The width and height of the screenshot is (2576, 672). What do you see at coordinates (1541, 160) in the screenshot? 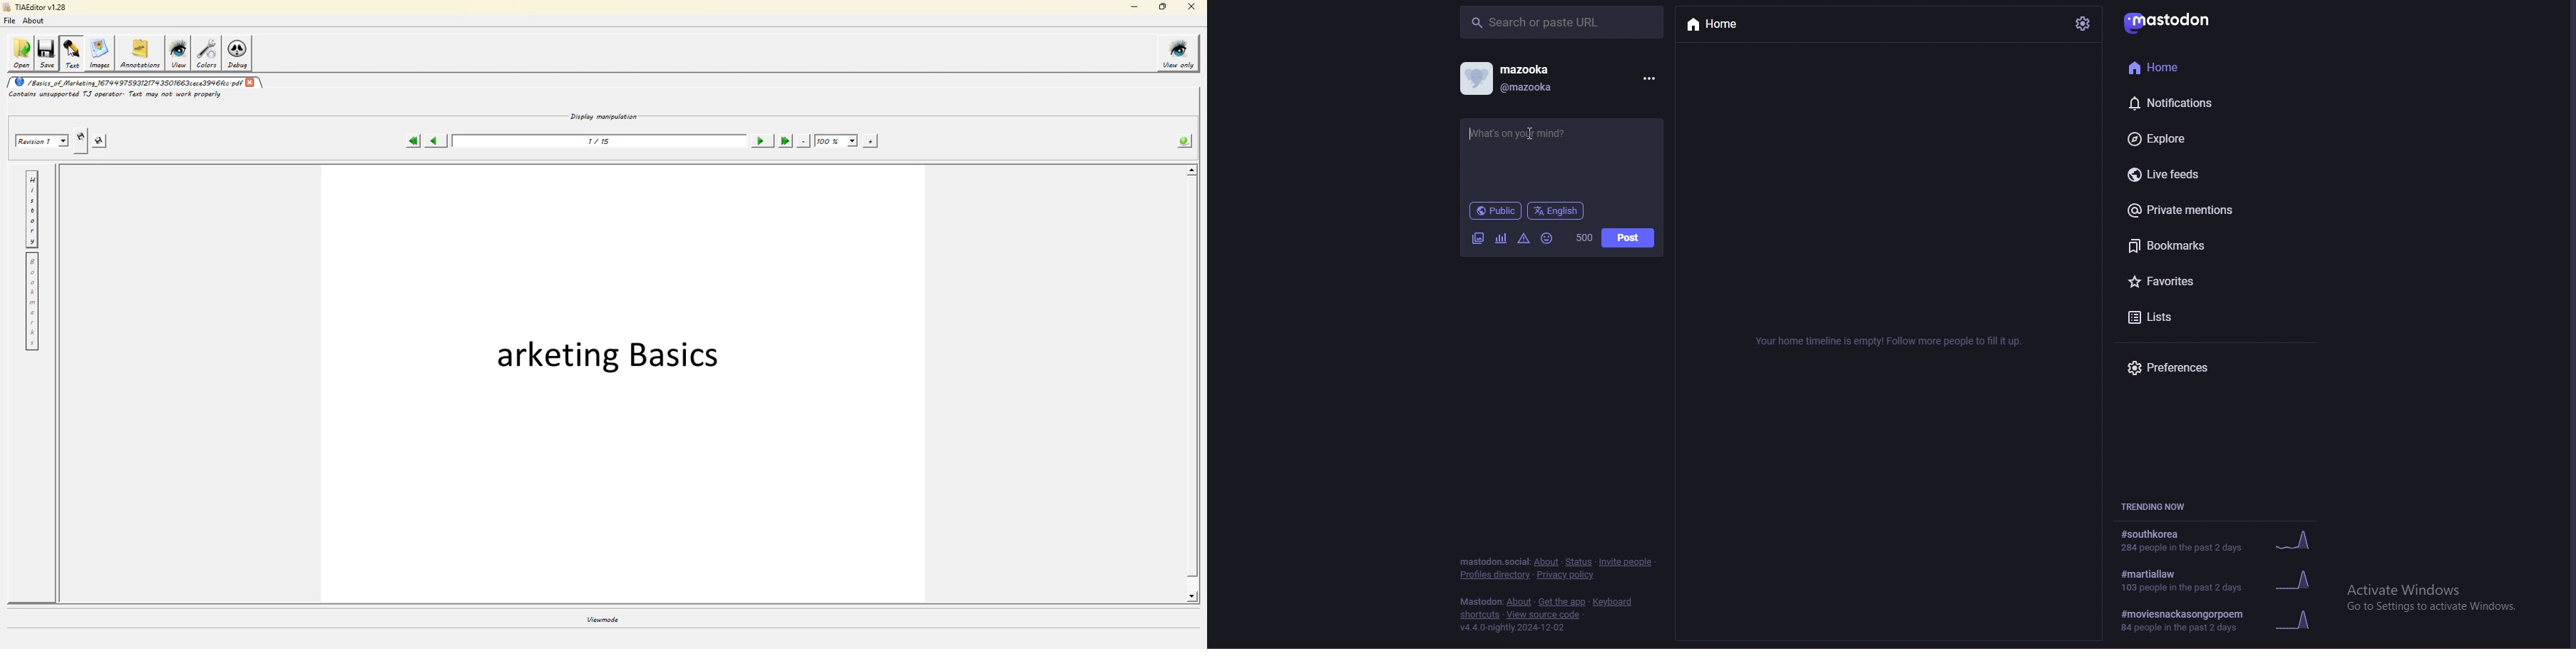
I see `status update` at bounding box center [1541, 160].